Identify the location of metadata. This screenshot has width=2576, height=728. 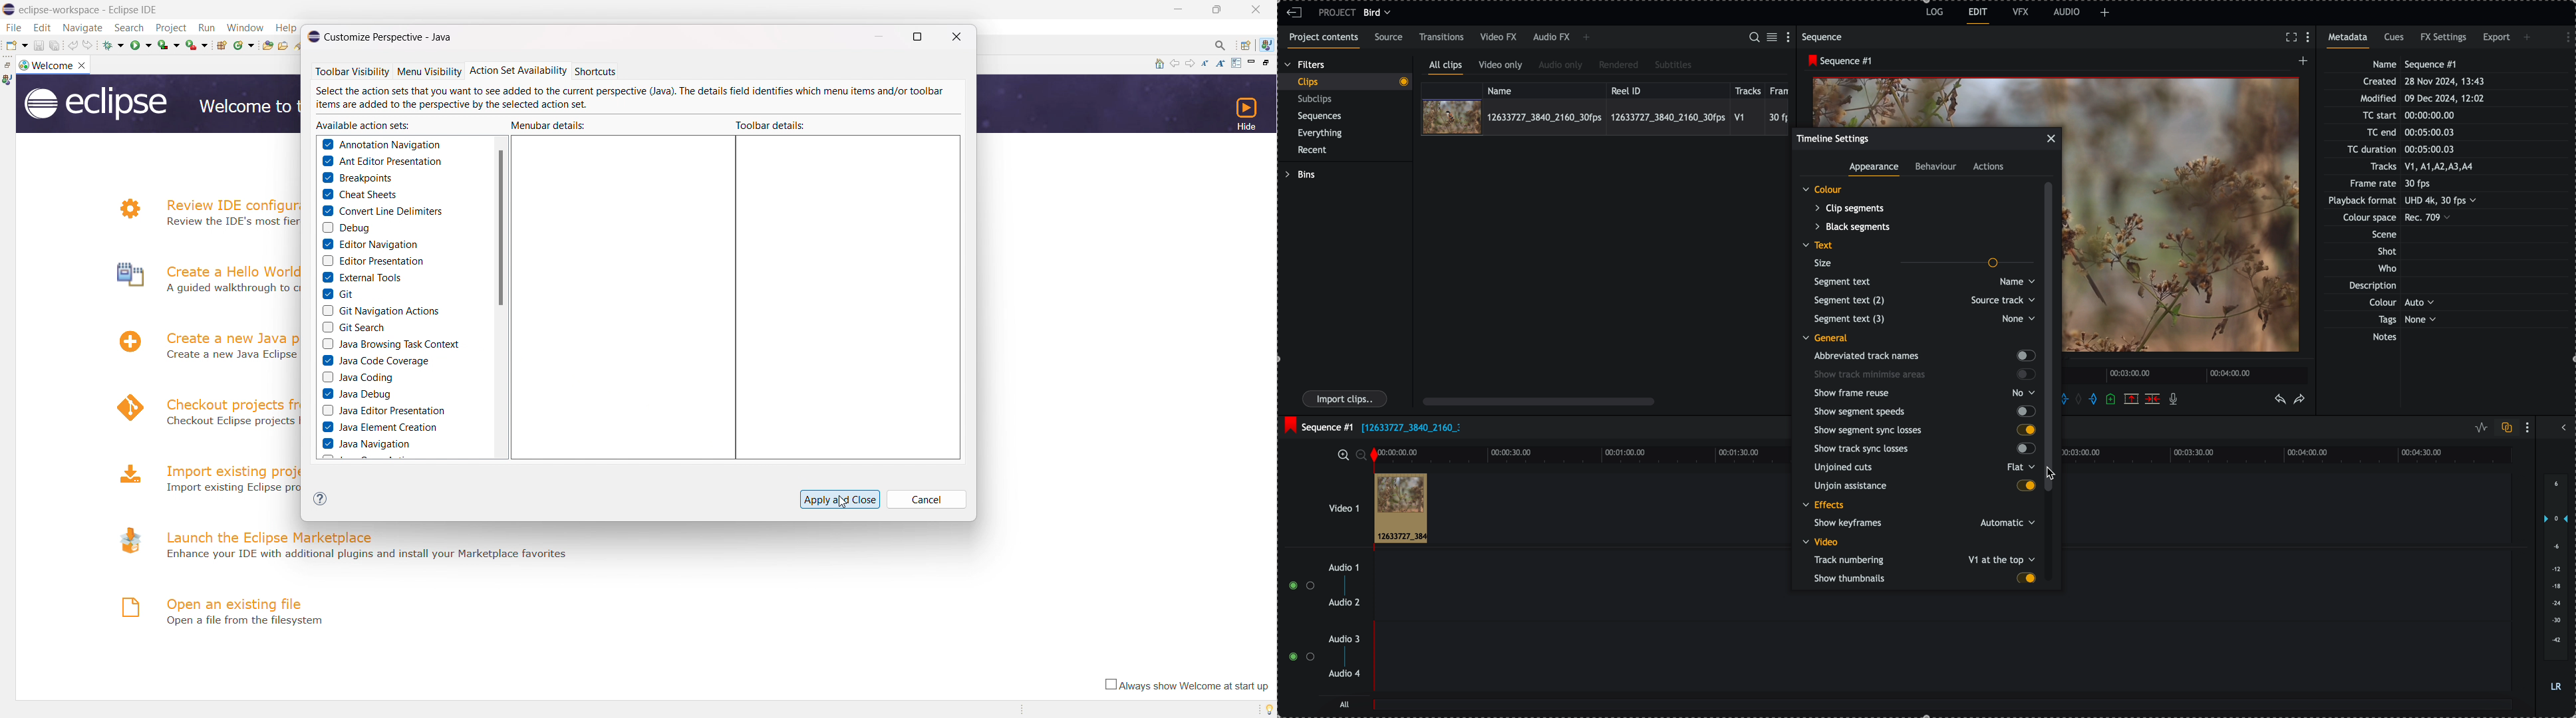
(2412, 202).